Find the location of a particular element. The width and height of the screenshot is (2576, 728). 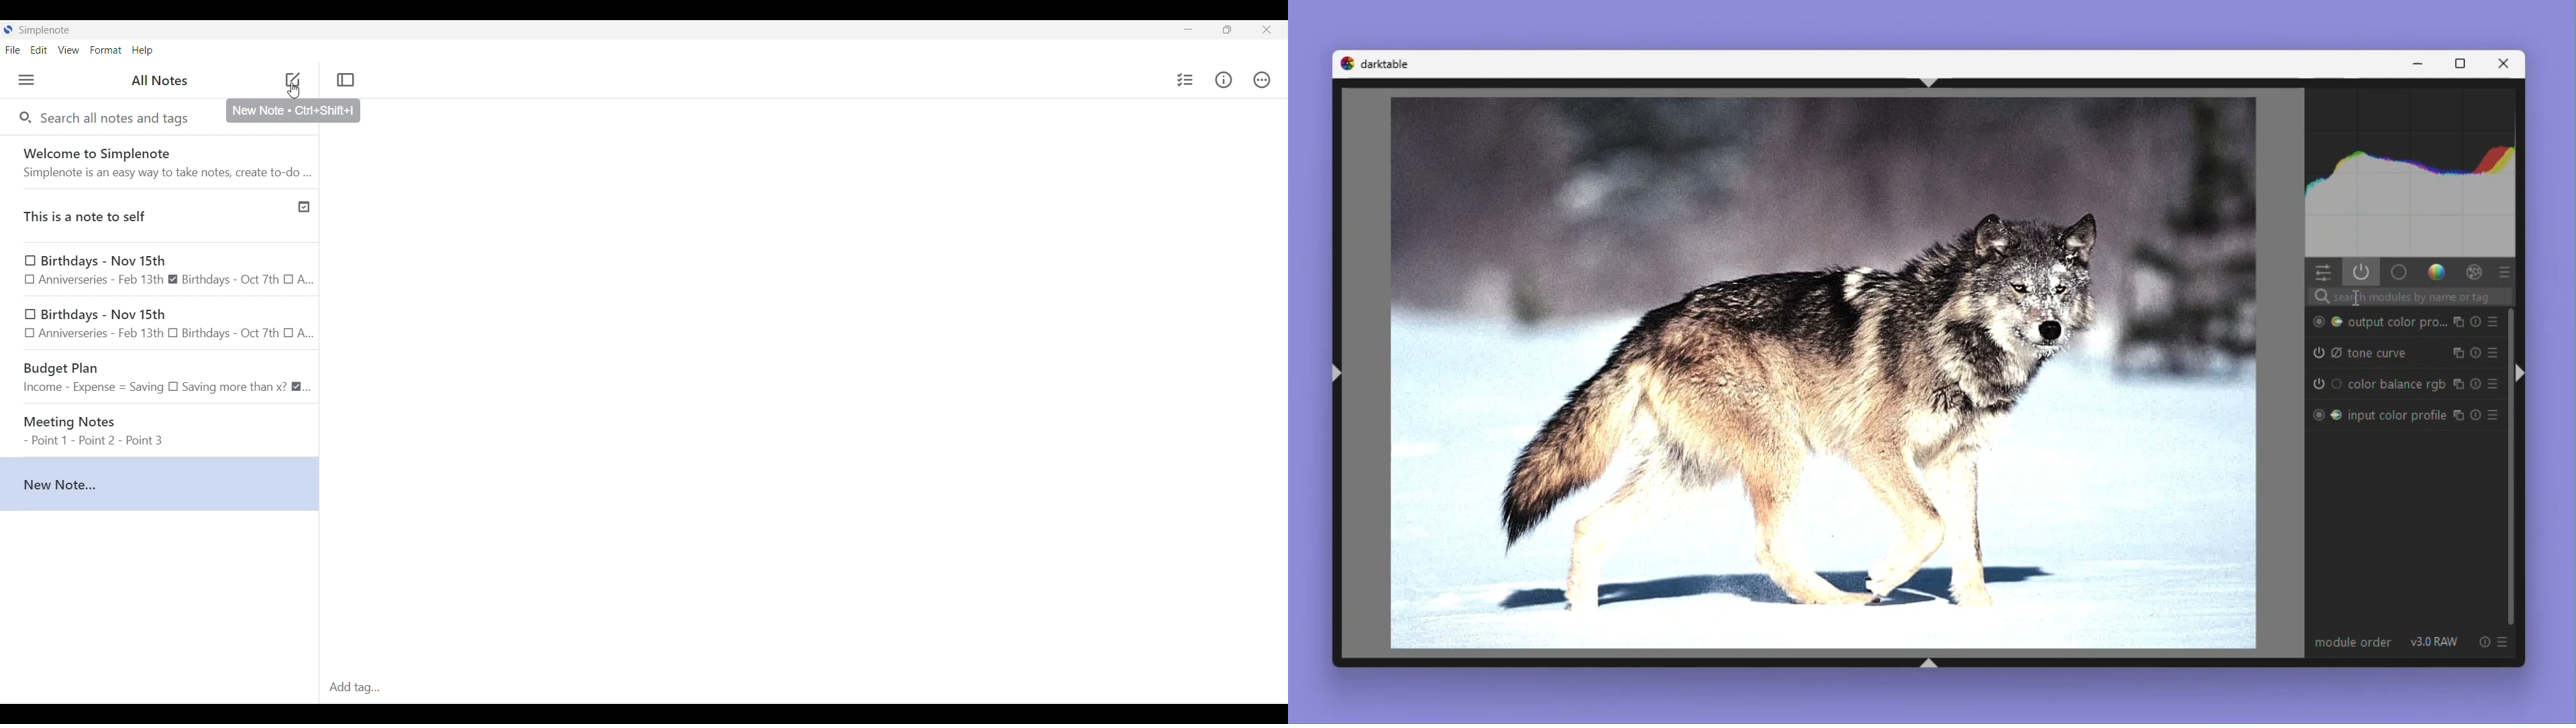

copy is located at coordinates (2459, 322).